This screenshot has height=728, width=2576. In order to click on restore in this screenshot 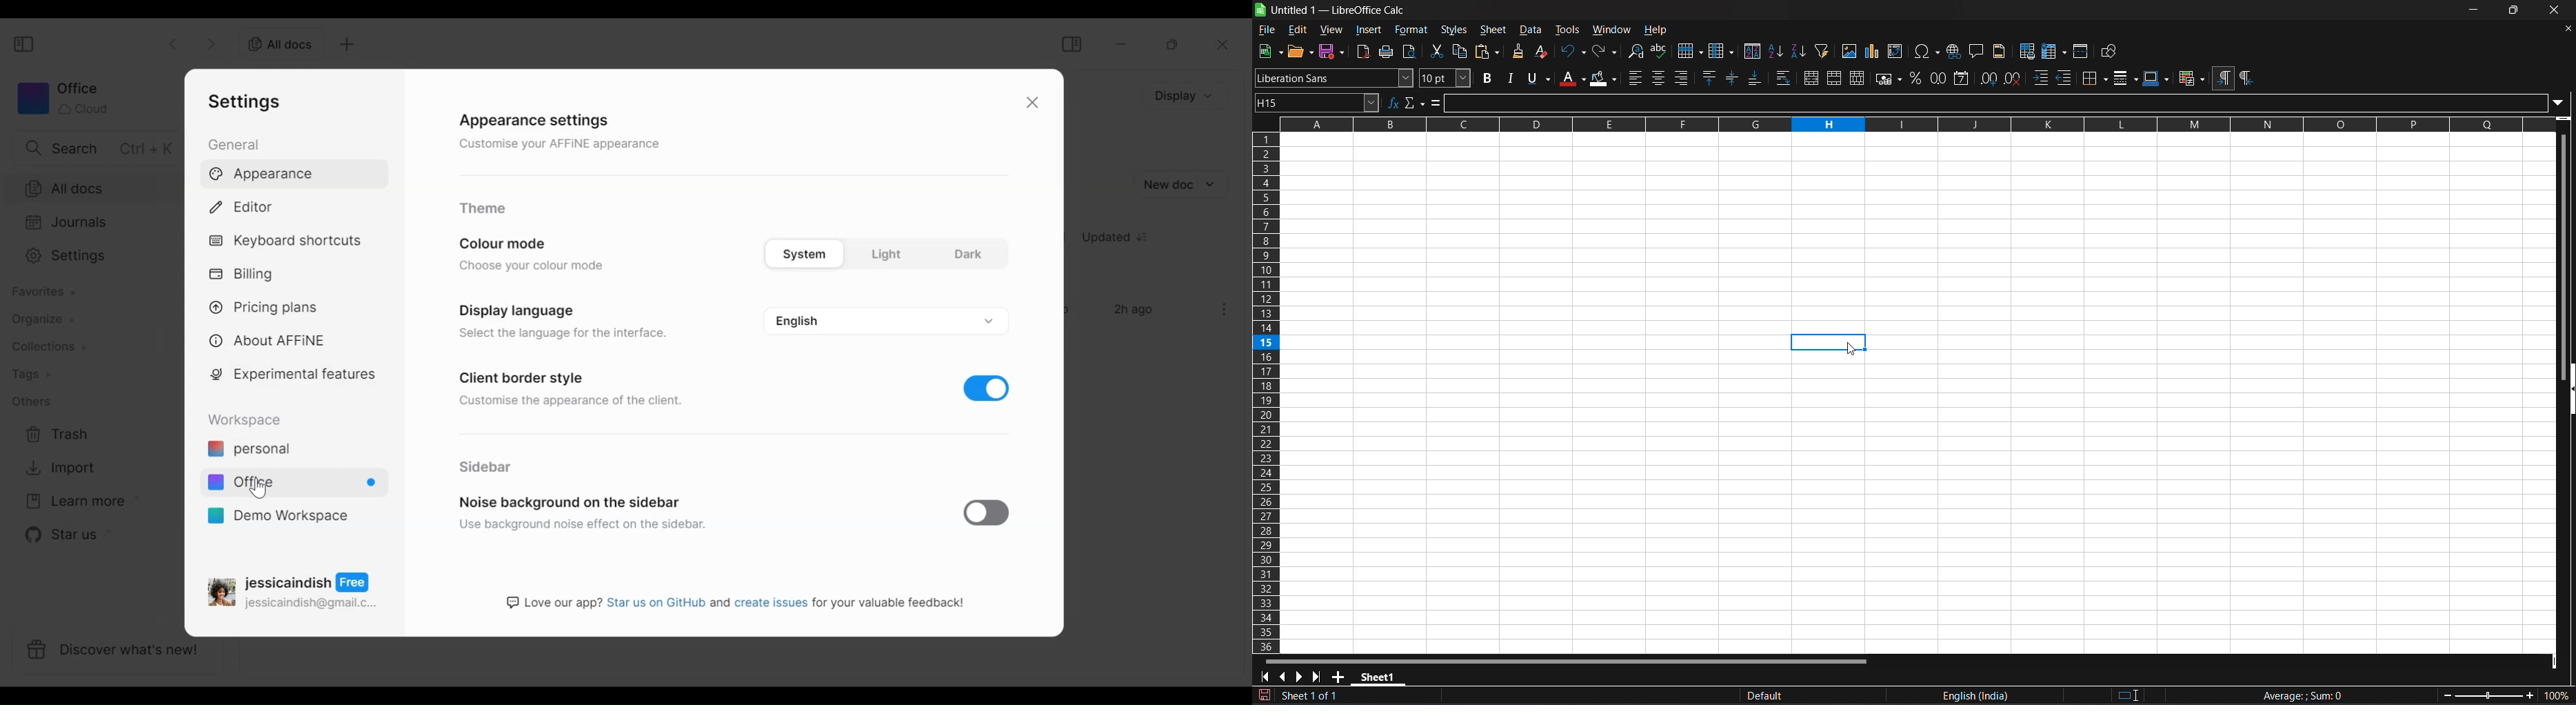, I will do `click(1174, 44)`.